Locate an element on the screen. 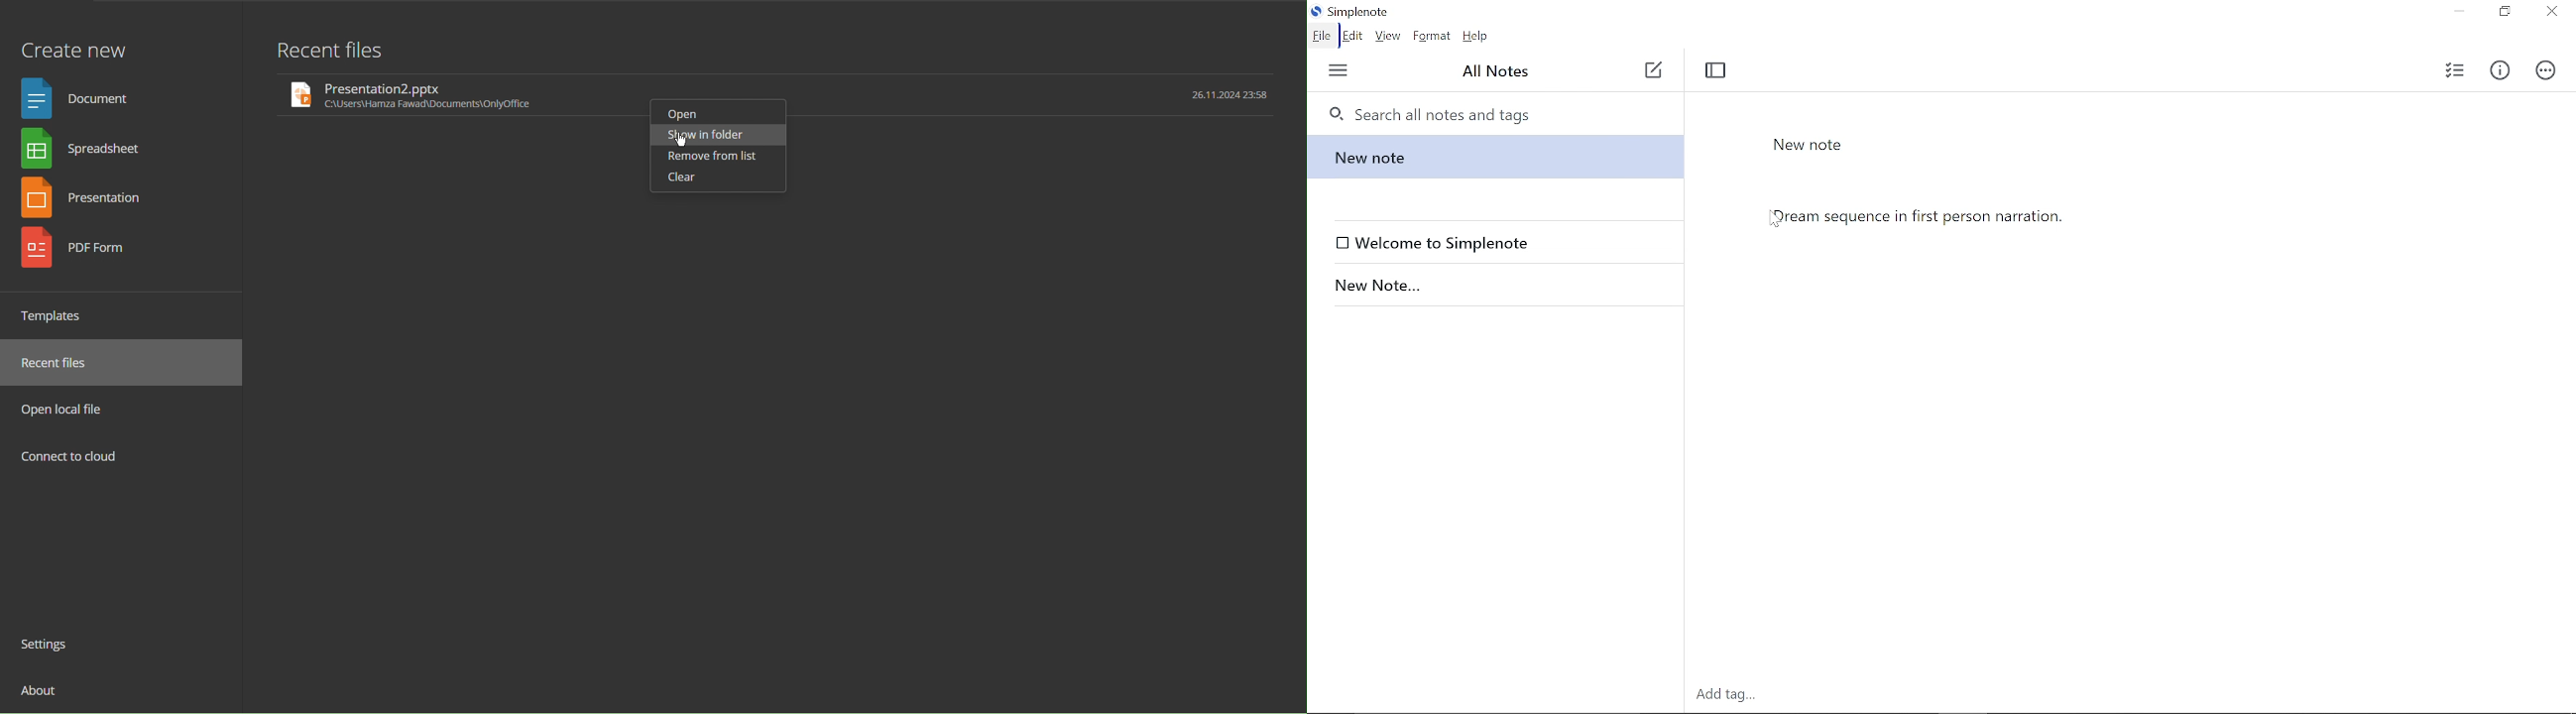 Image resolution: width=2576 pixels, height=728 pixels. Format is located at coordinates (1431, 36).